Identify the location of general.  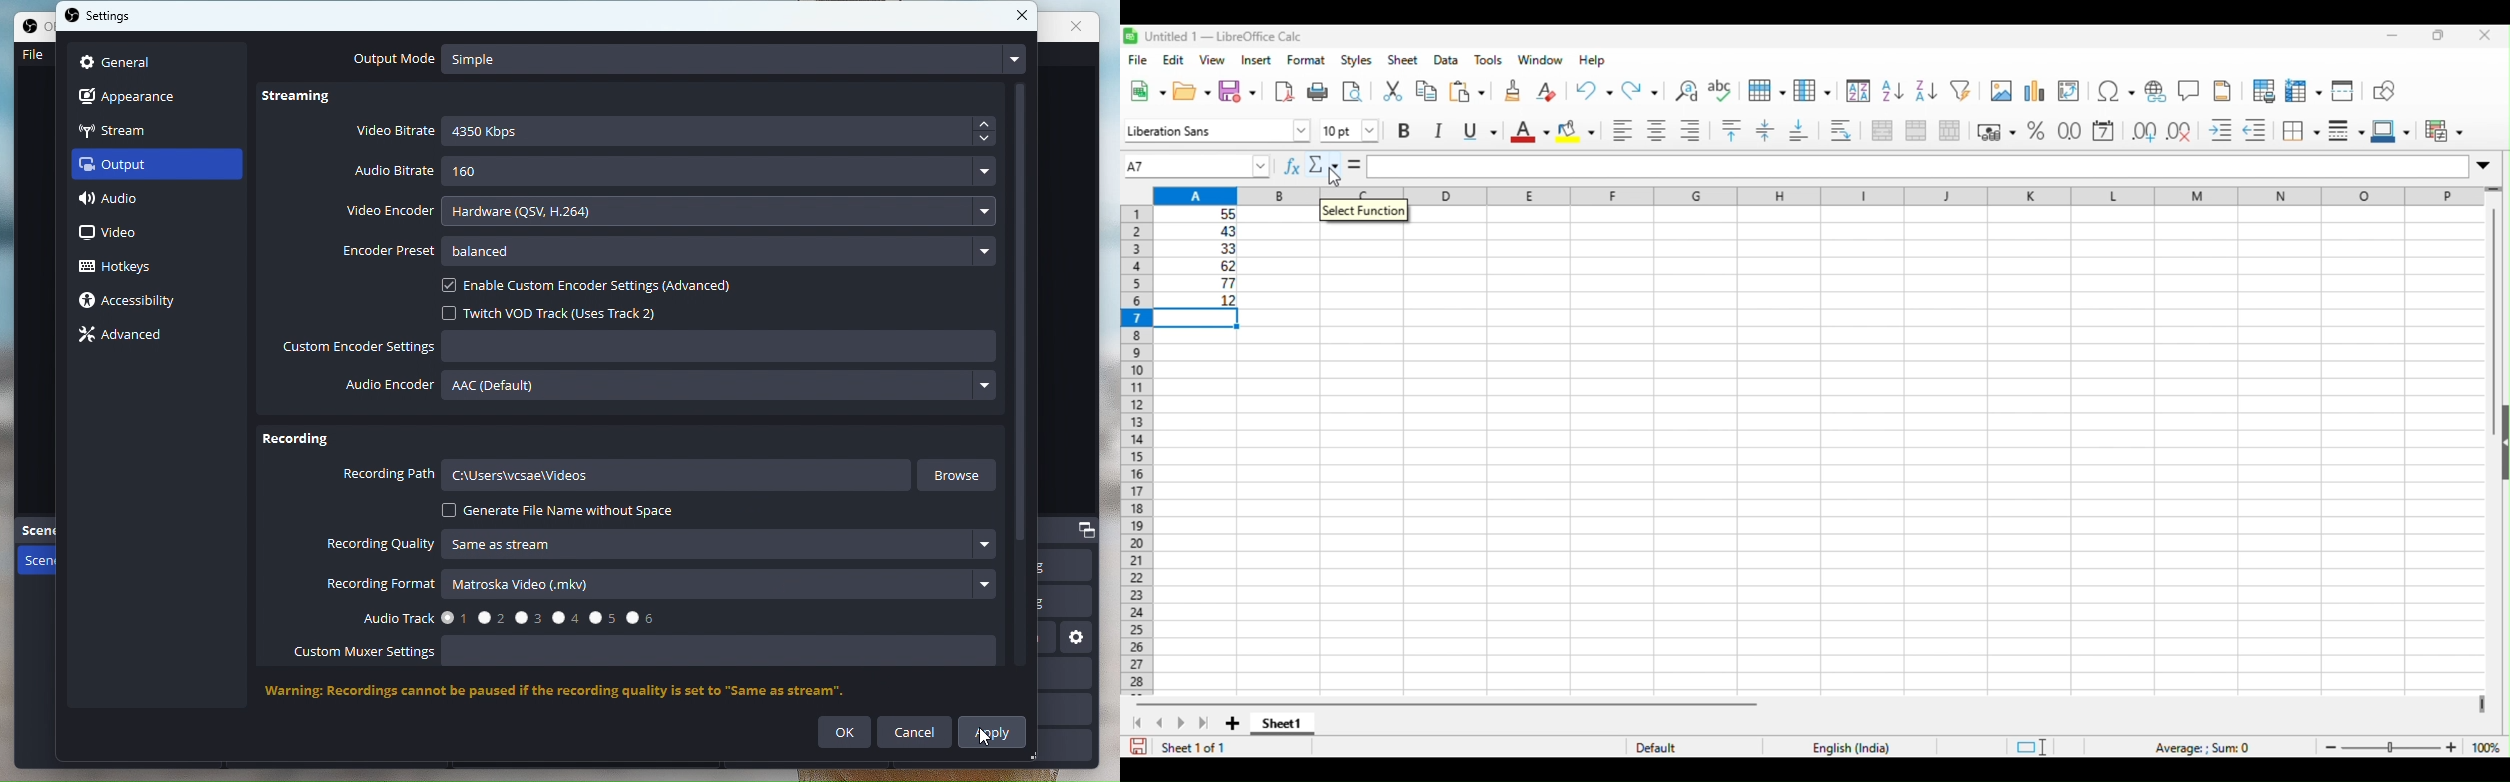
(118, 60).